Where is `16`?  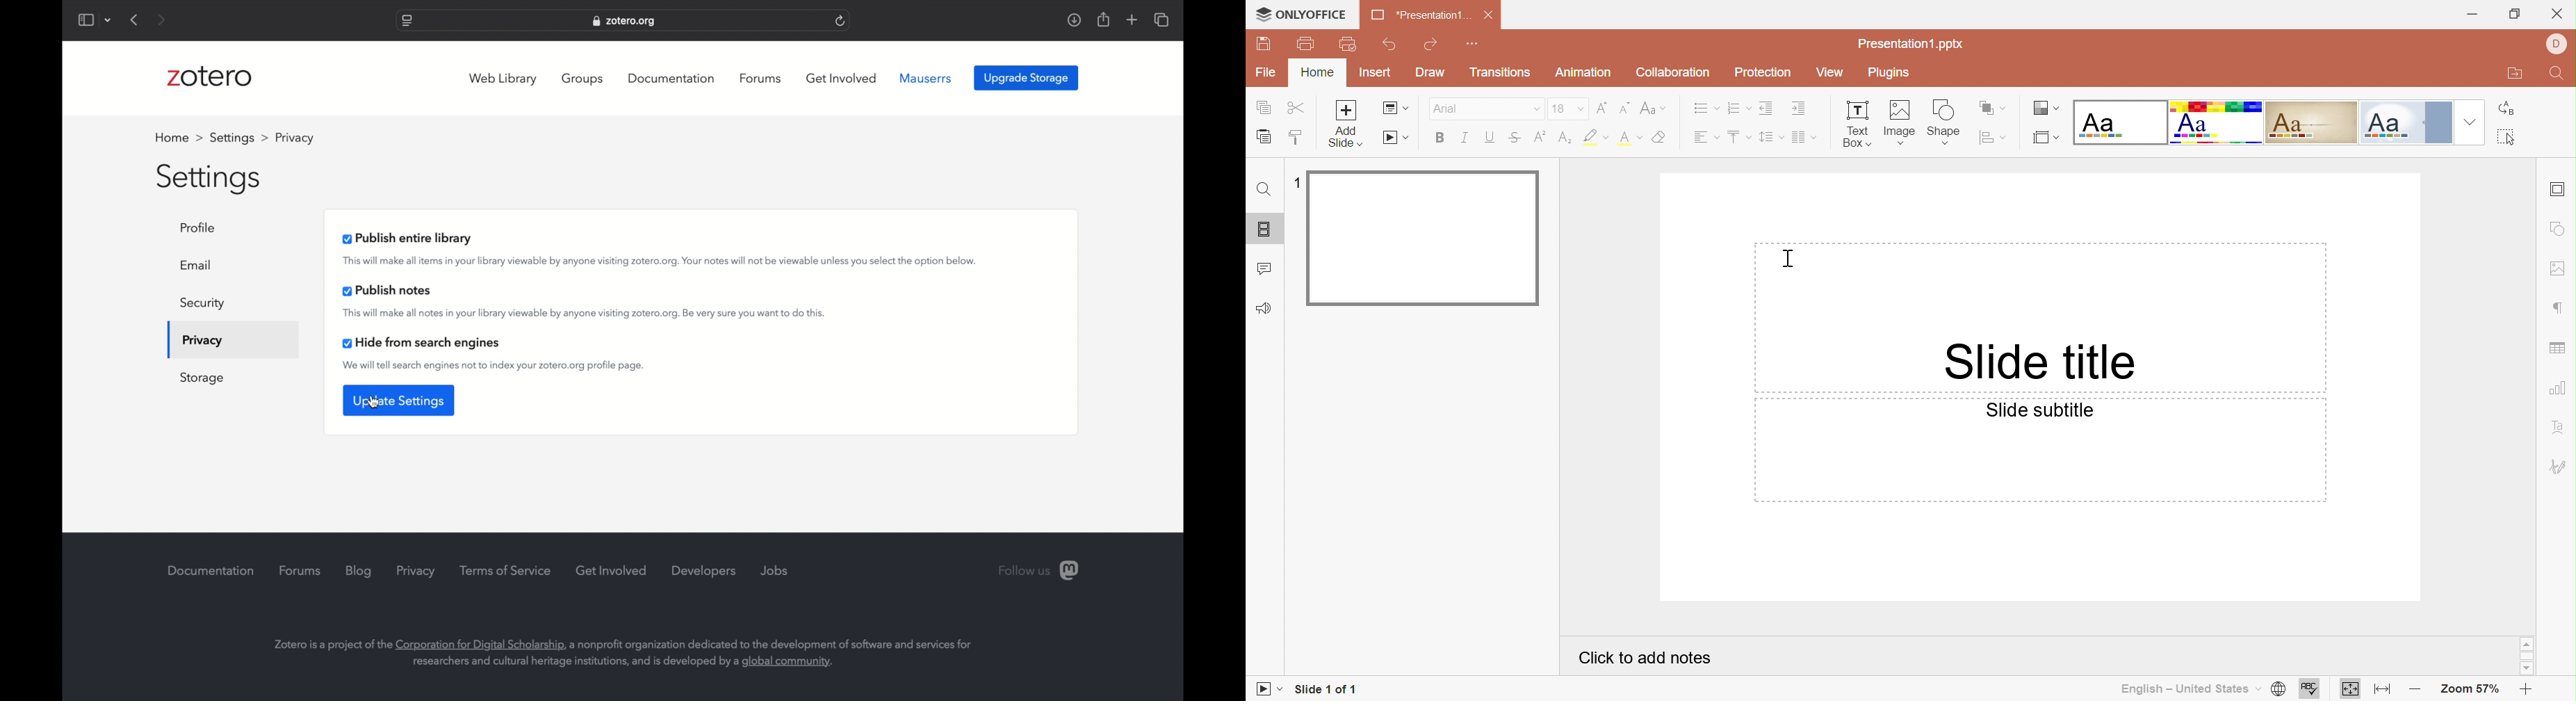
16 is located at coordinates (1560, 108).